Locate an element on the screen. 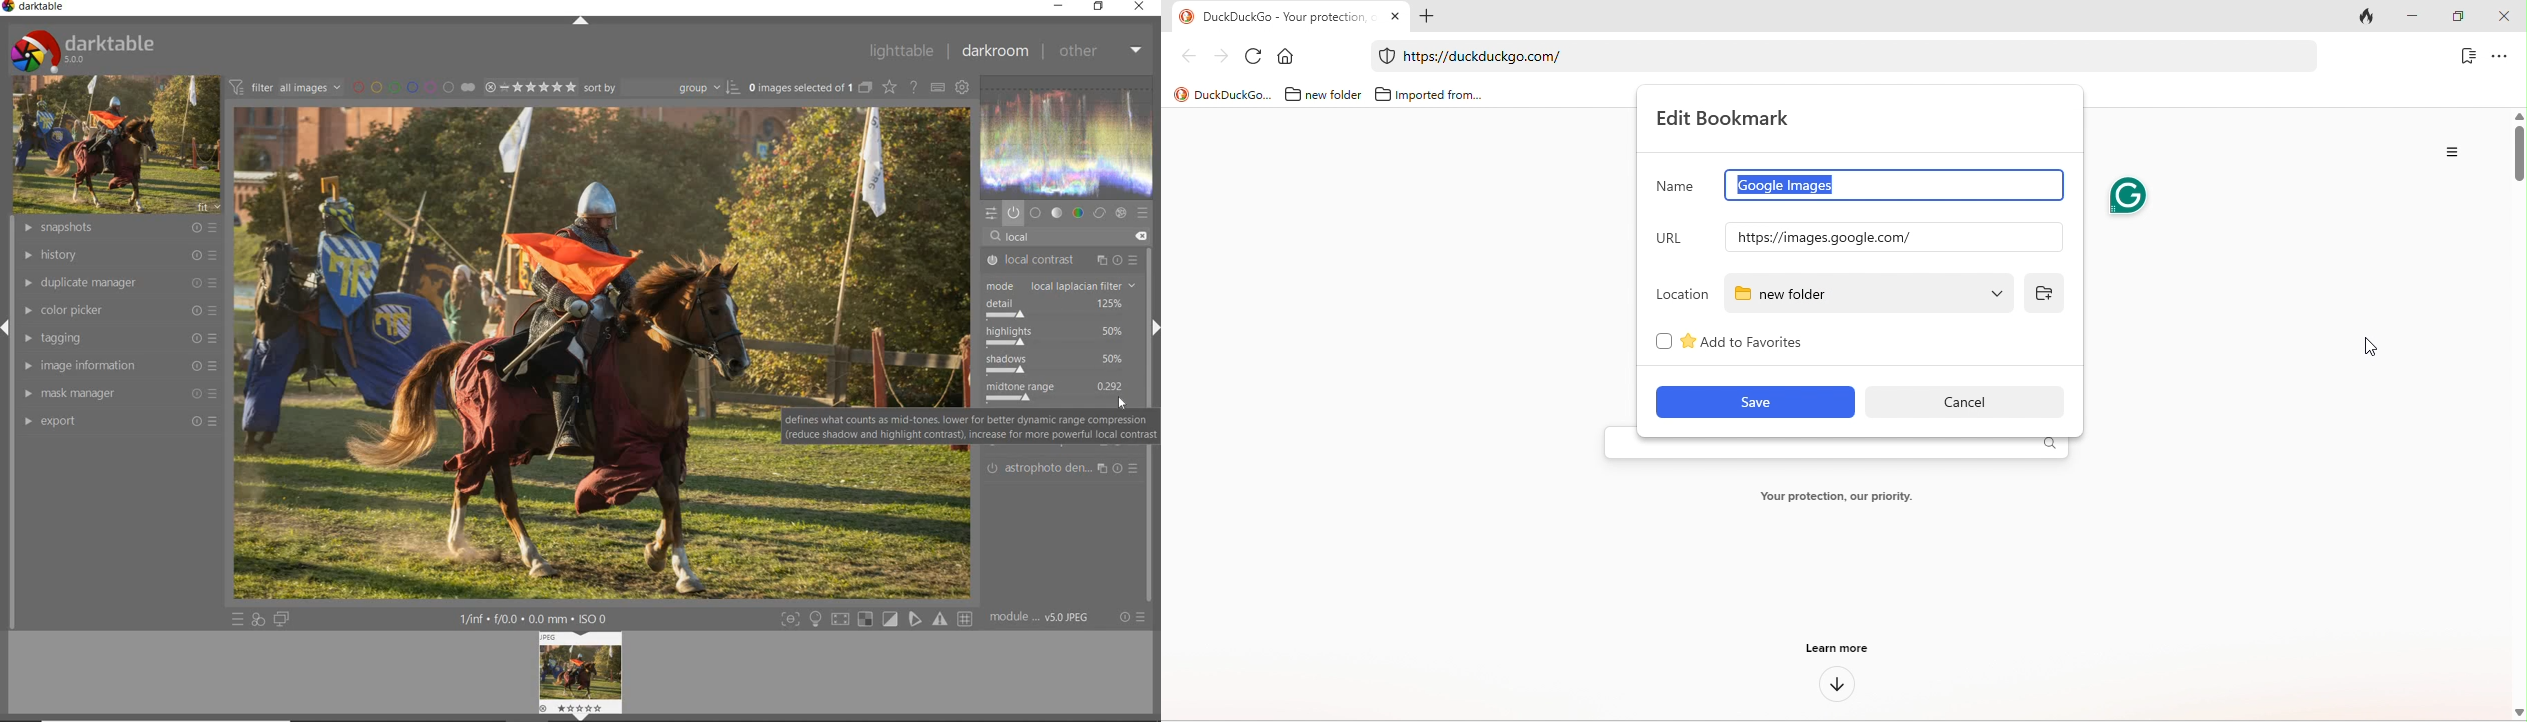 The width and height of the screenshot is (2548, 728). IMAGE is located at coordinates (580, 676).